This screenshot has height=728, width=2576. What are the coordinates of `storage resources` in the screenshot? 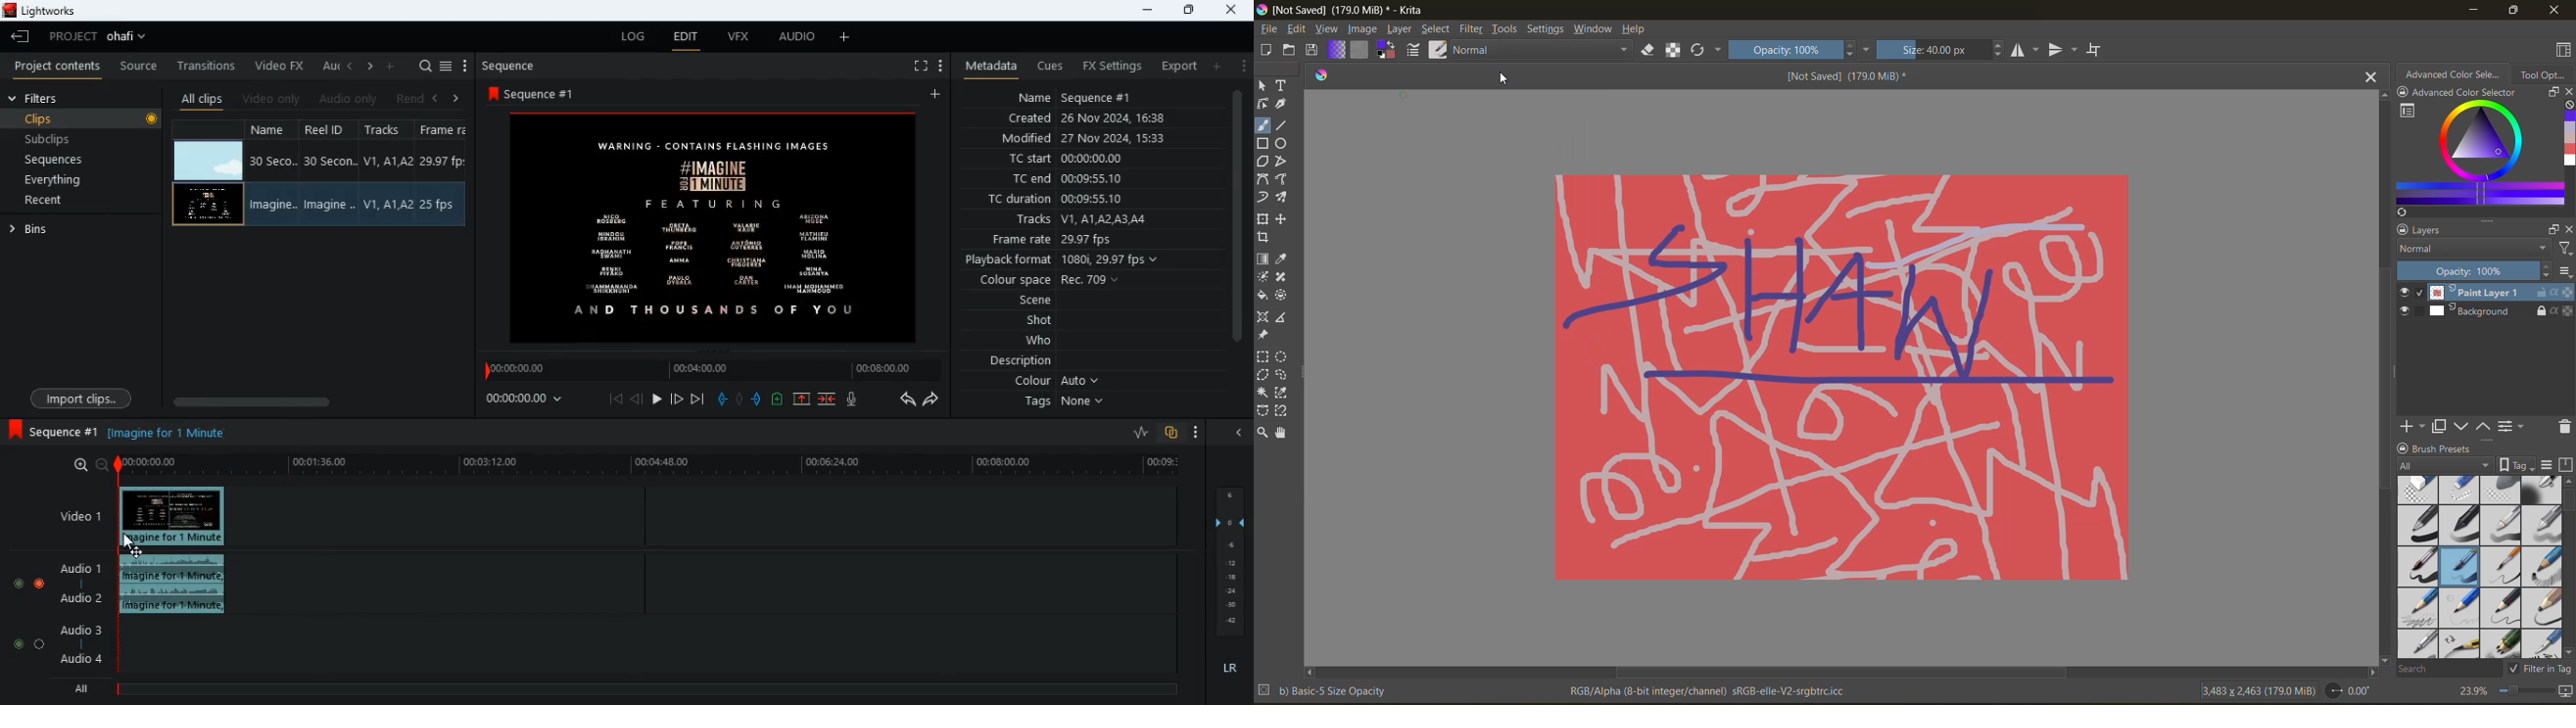 It's located at (2566, 467).